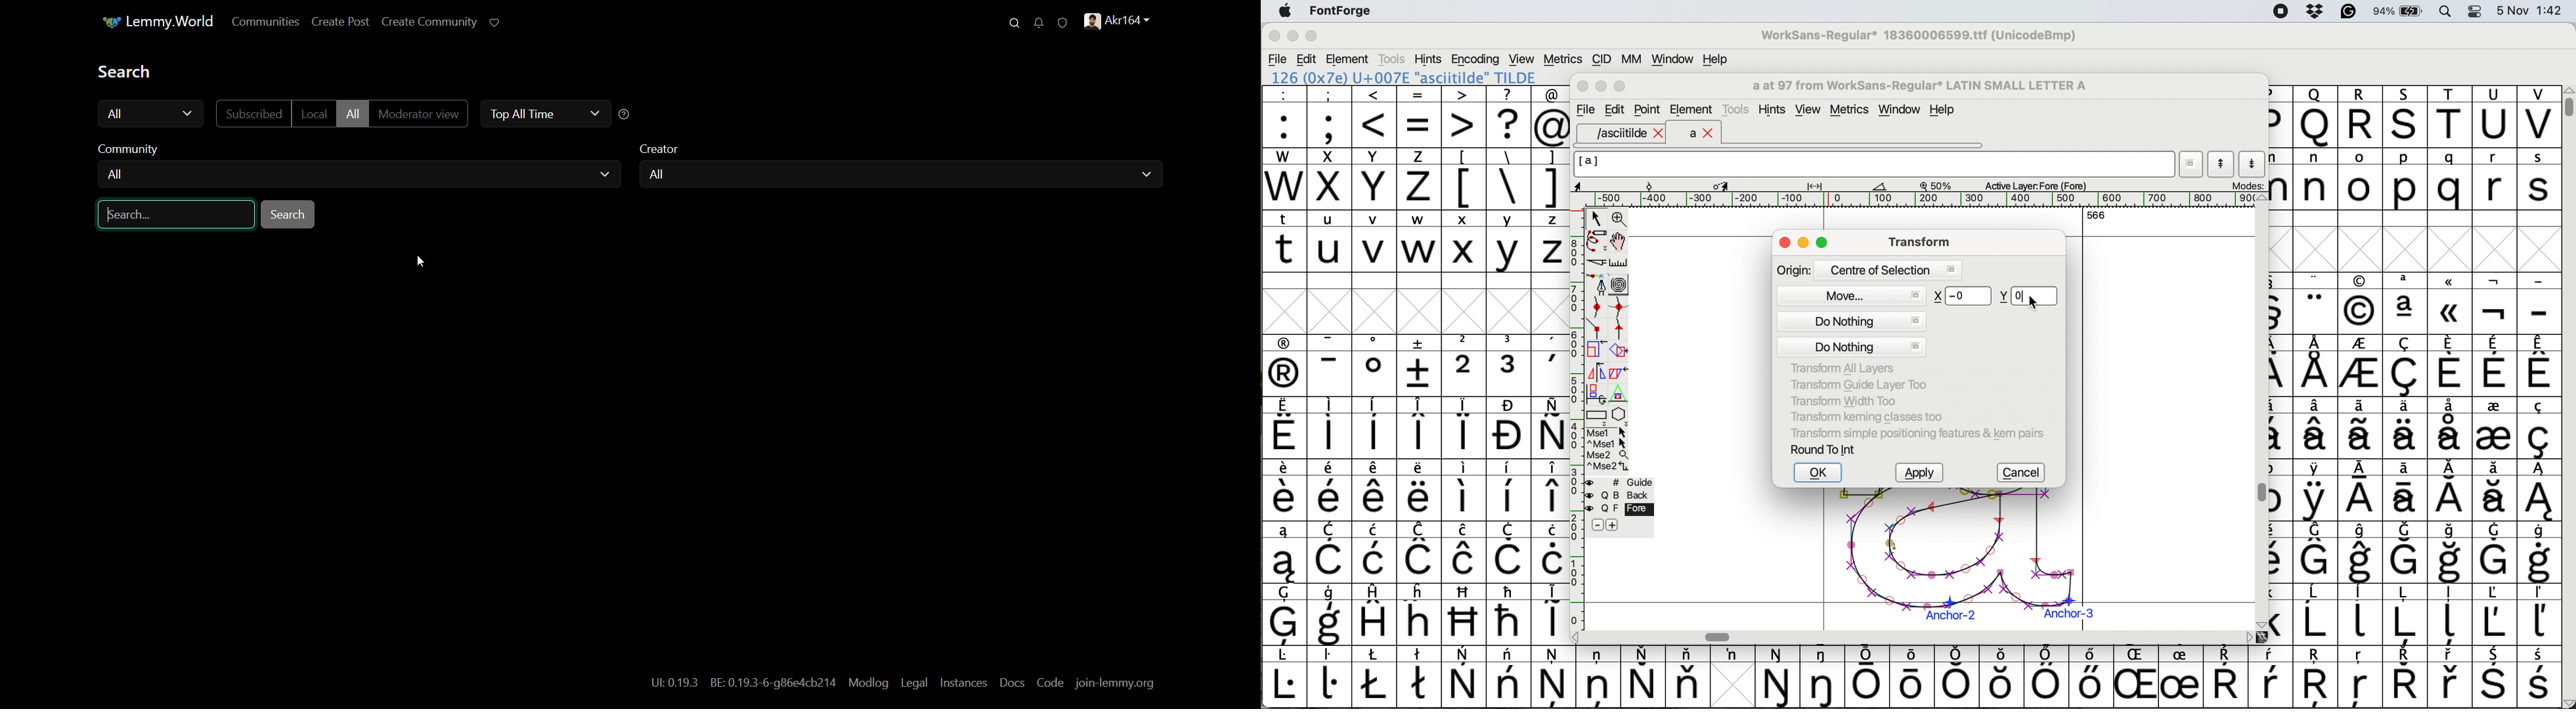 This screenshot has width=2576, height=728. Describe the element at coordinates (1824, 449) in the screenshot. I see `round to int` at that location.